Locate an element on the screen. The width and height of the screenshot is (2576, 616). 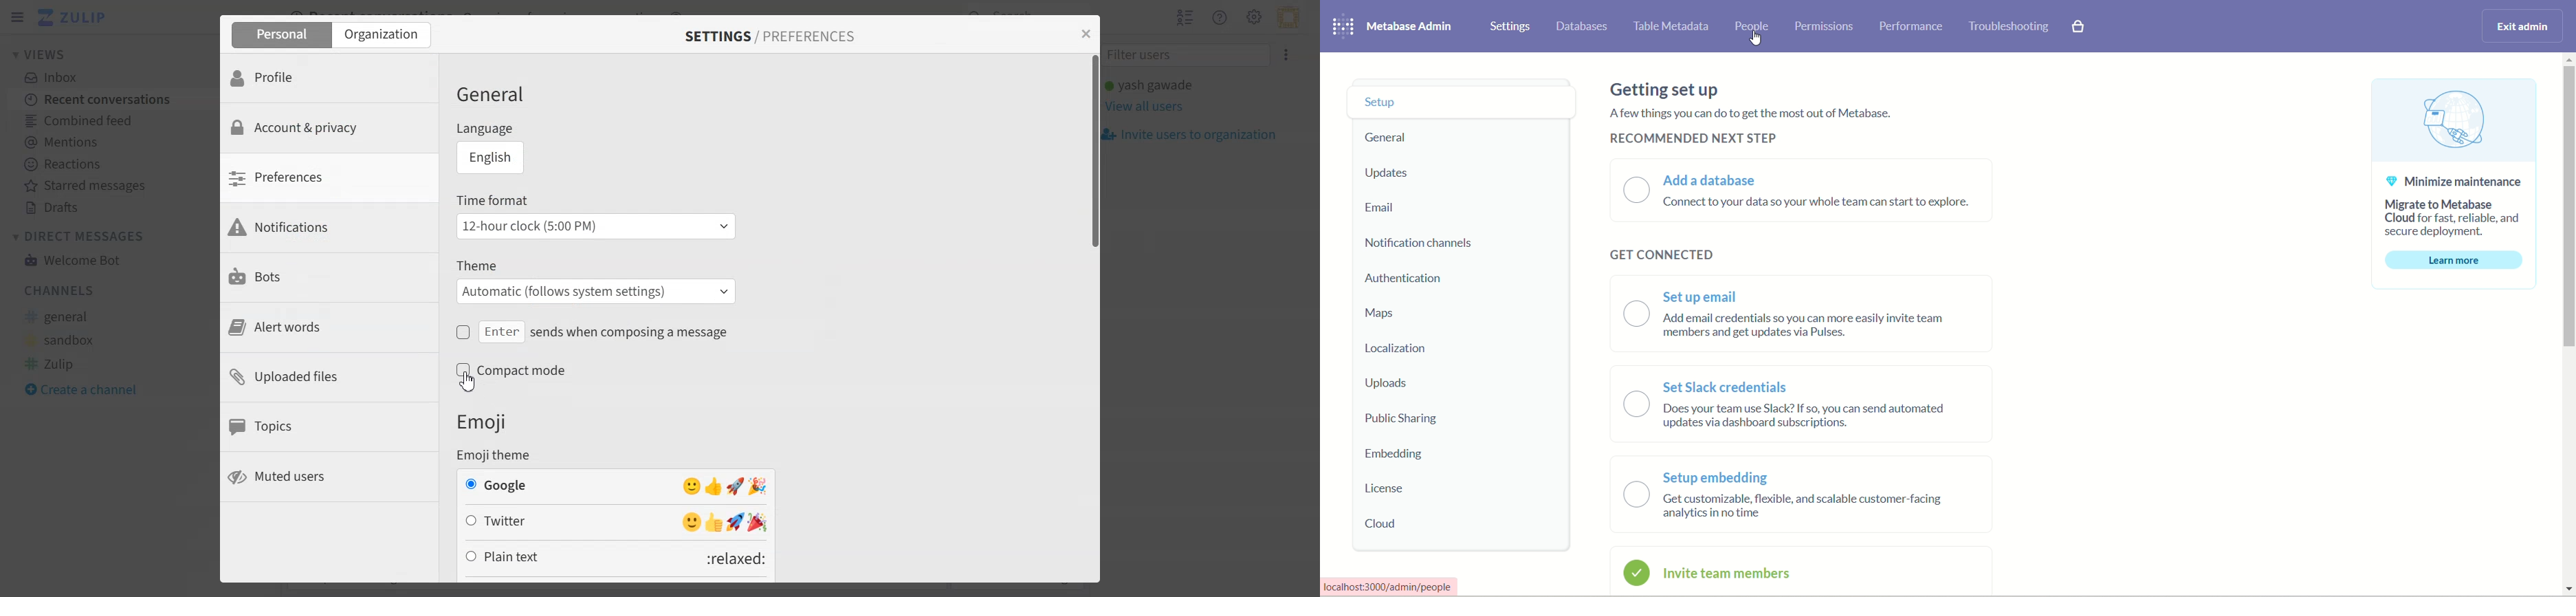
Time format is located at coordinates (597, 199).